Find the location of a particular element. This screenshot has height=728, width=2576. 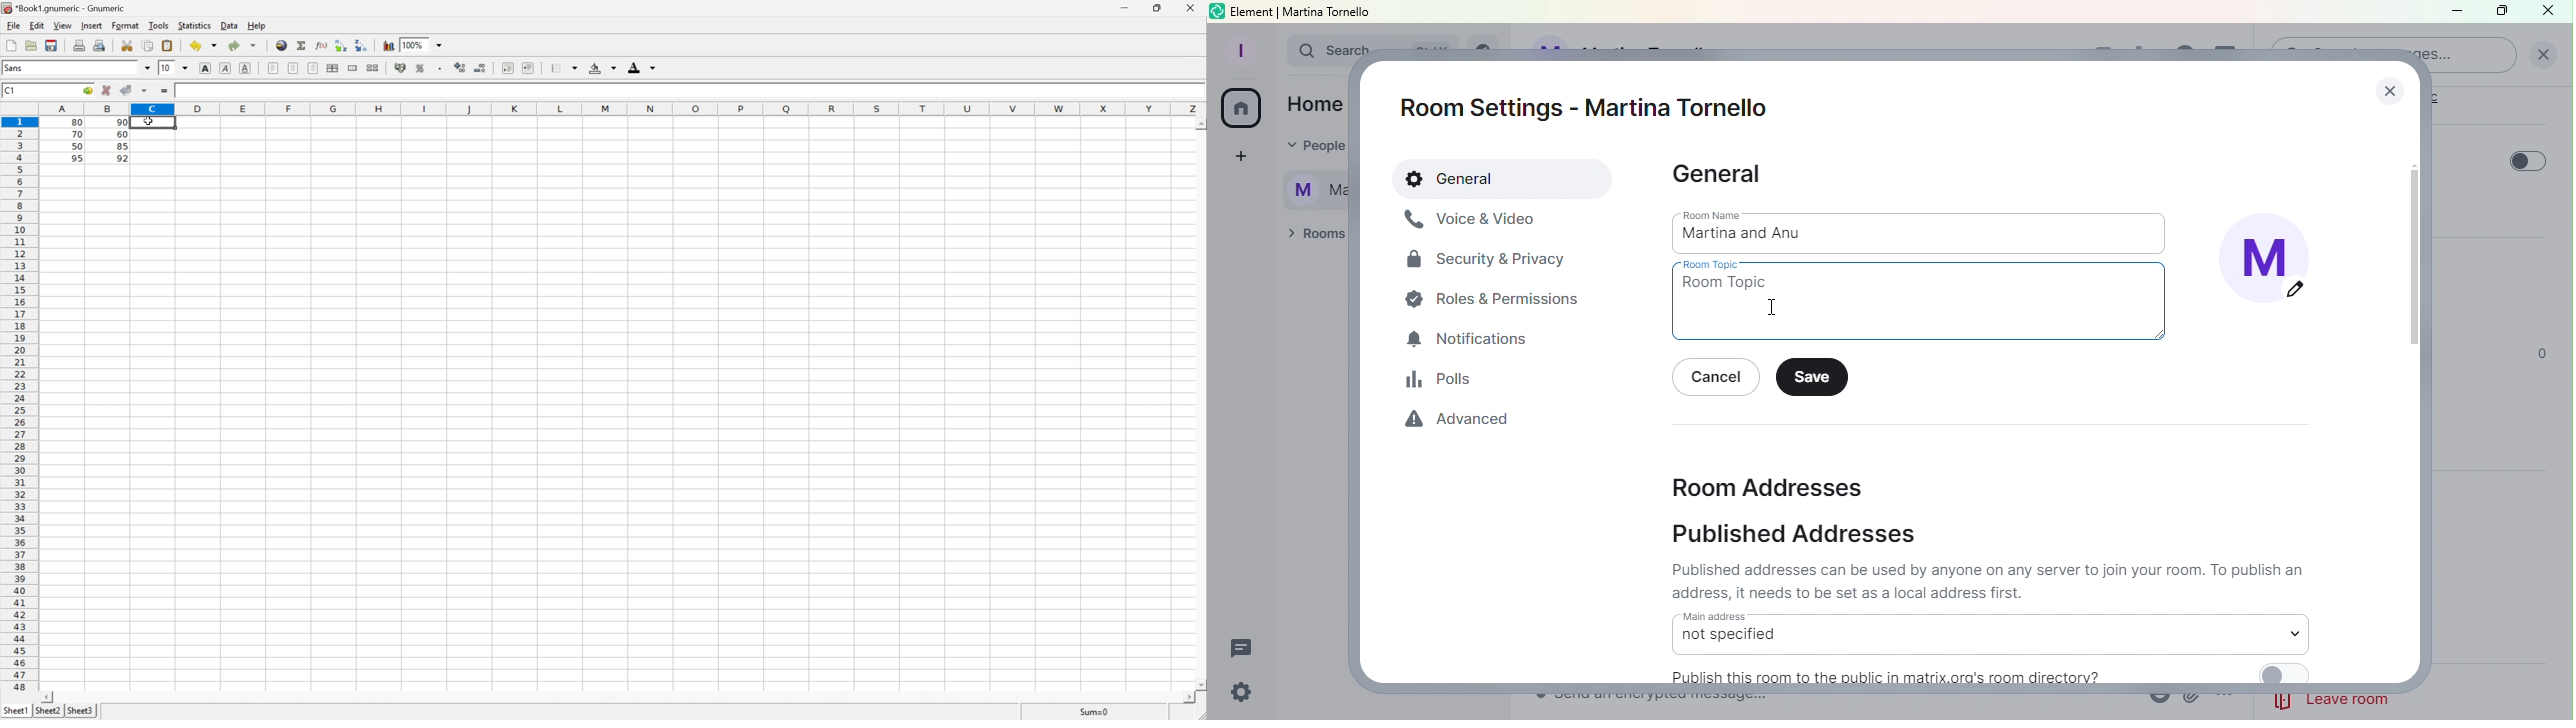

Create a new workbook is located at coordinates (11, 43).